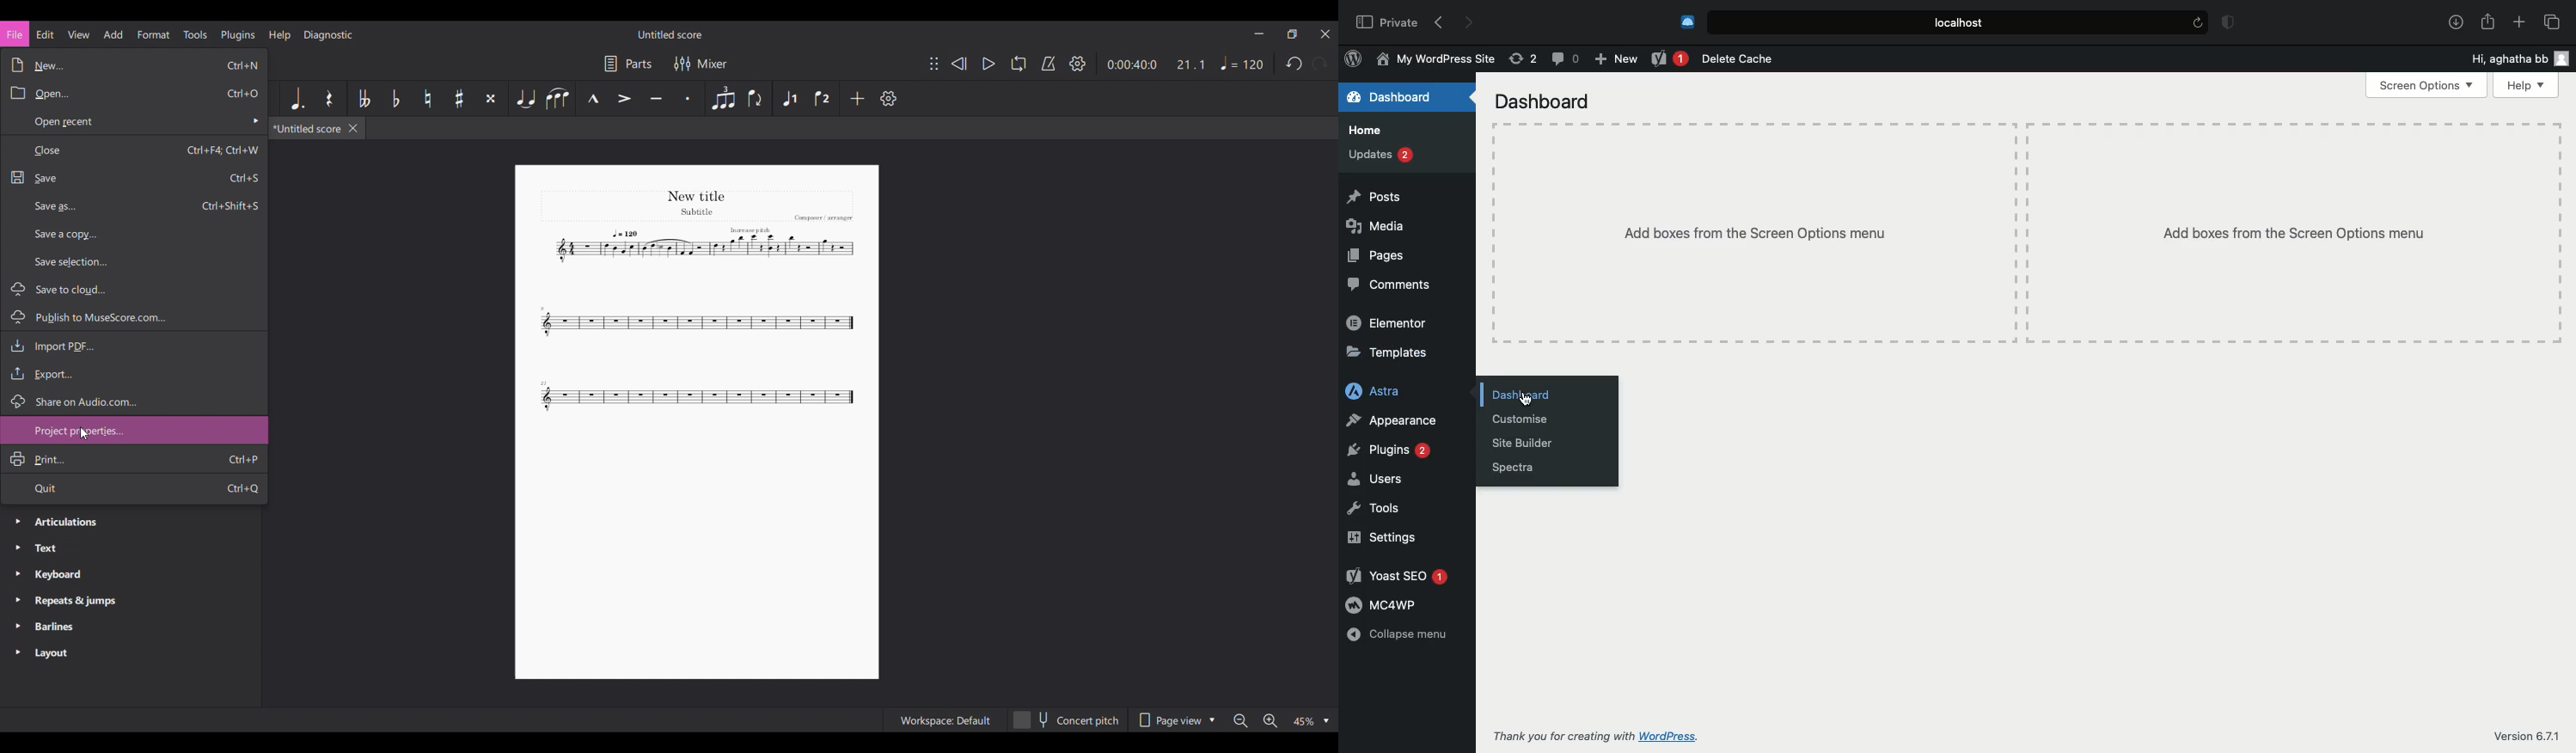 Image resolution: width=2576 pixels, height=756 pixels. I want to click on Close tab, so click(353, 128).